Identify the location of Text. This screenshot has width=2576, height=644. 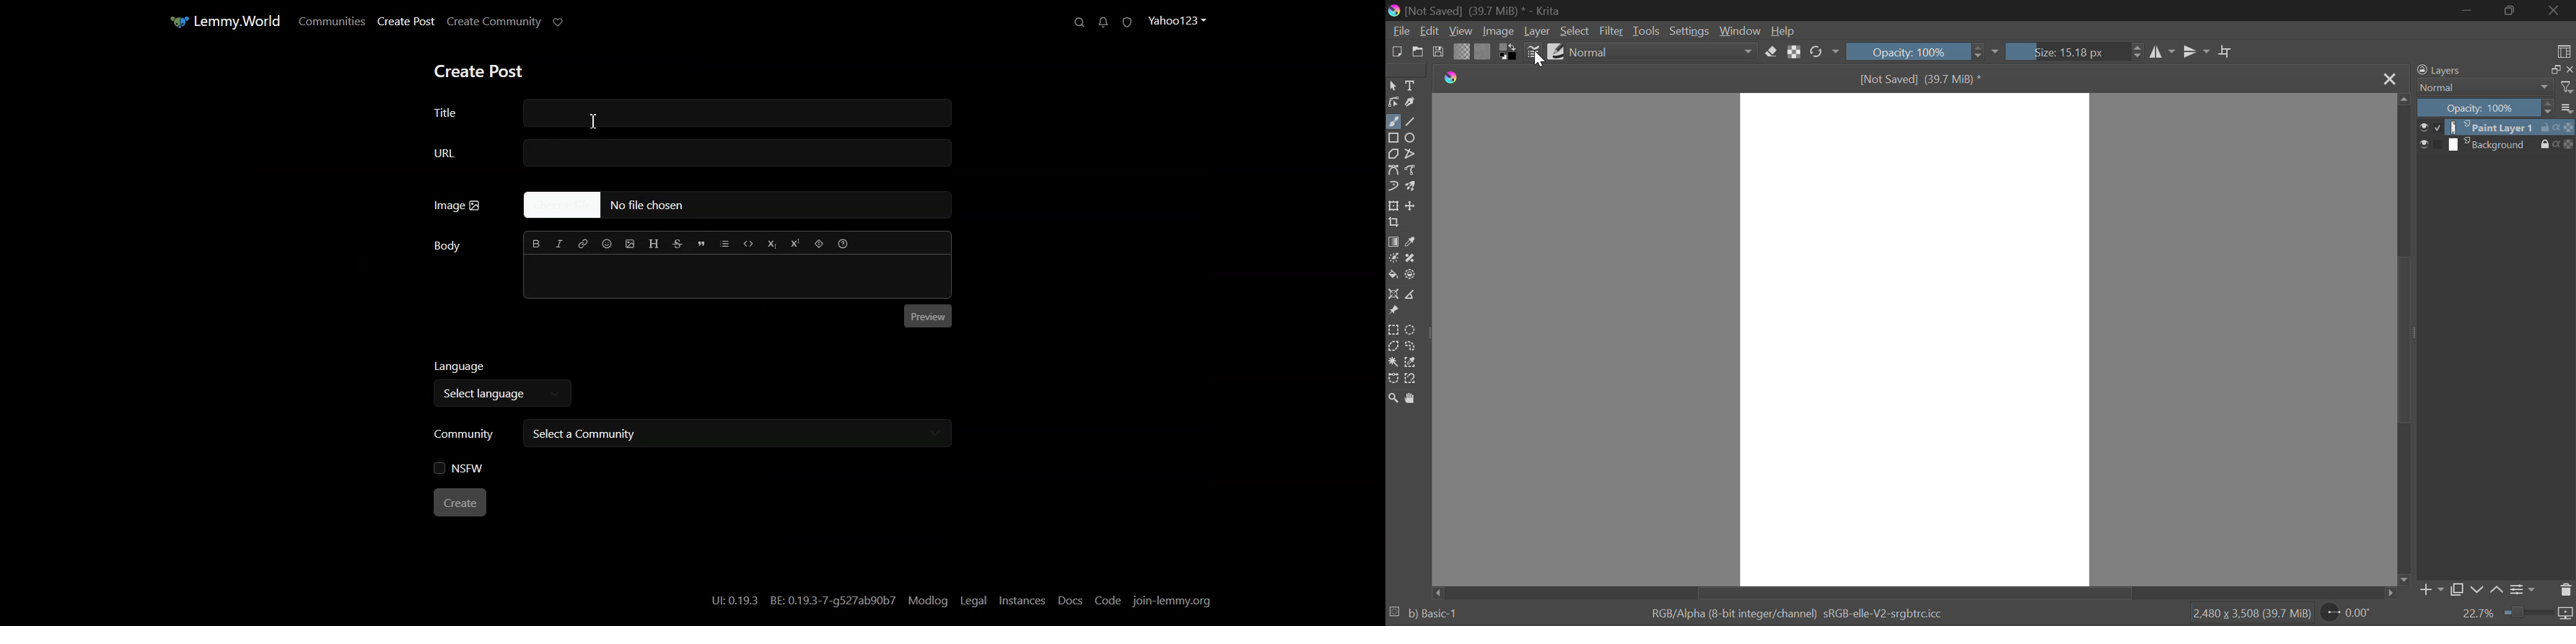
(1410, 86).